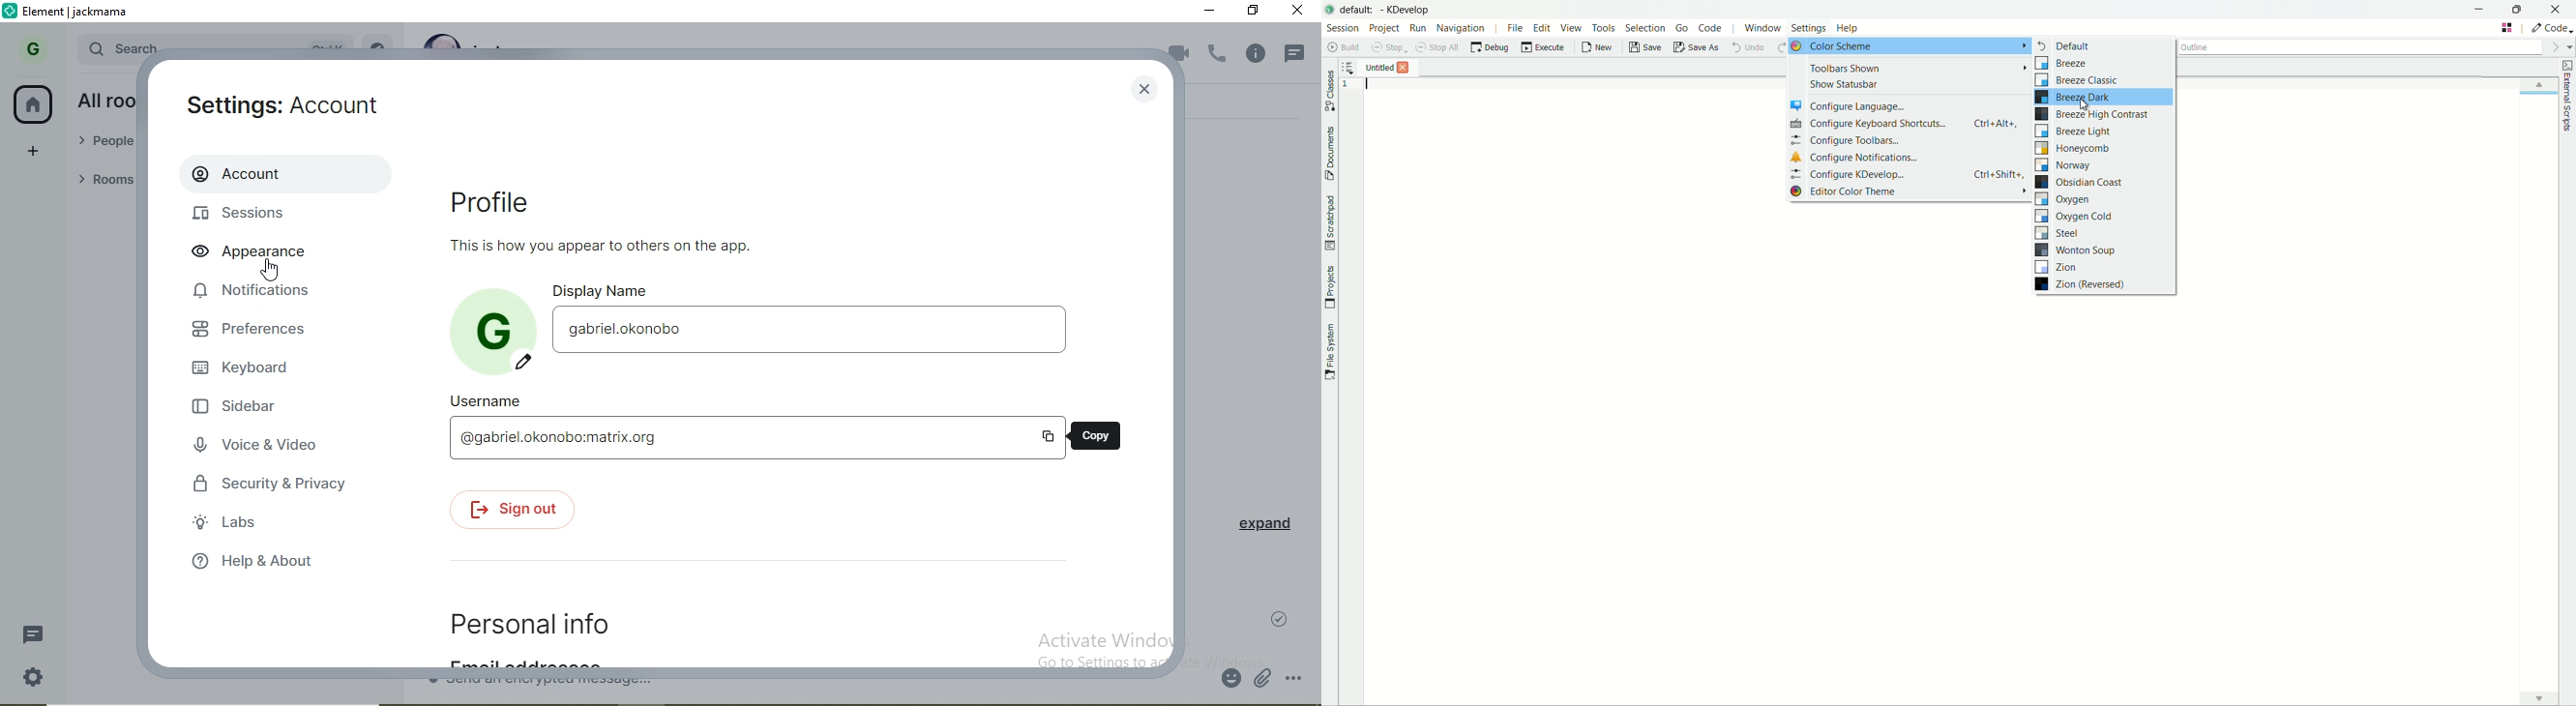 This screenshot has width=2576, height=728. Describe the element at coordinates (1331, 224) in the screenshot. I see `toggle scratchpad` at that location.